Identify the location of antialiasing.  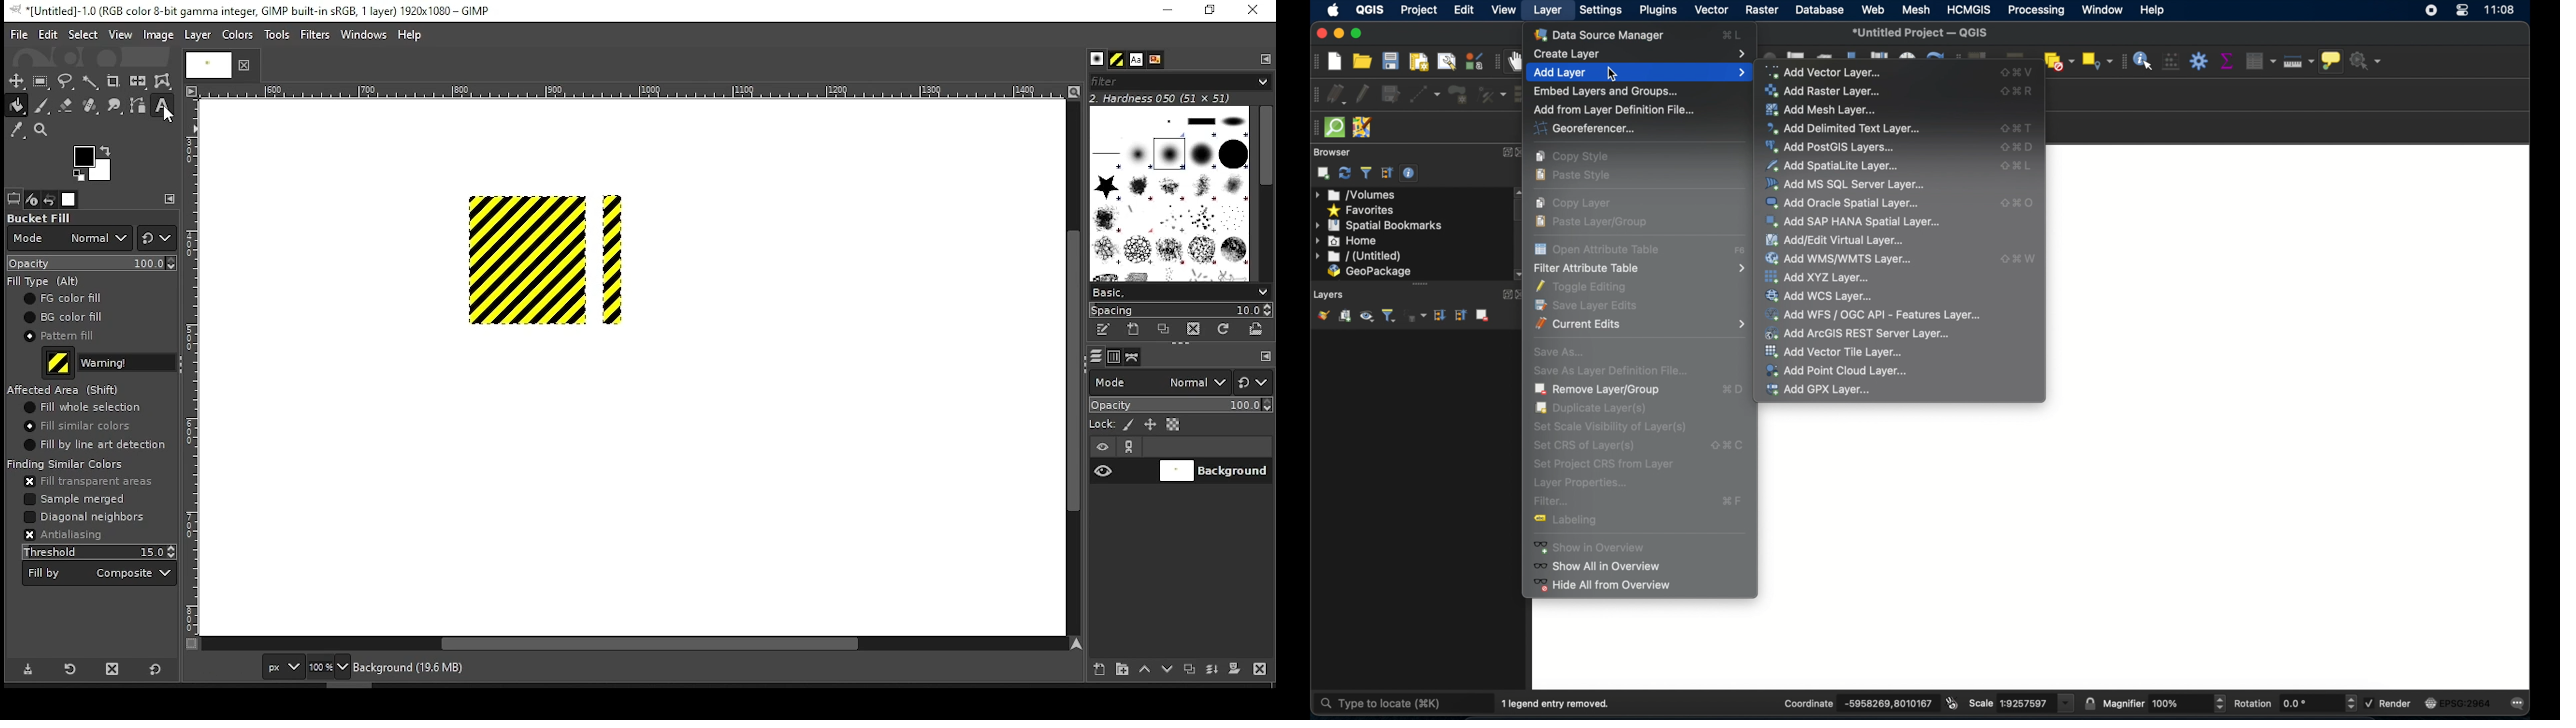
(63, 534).